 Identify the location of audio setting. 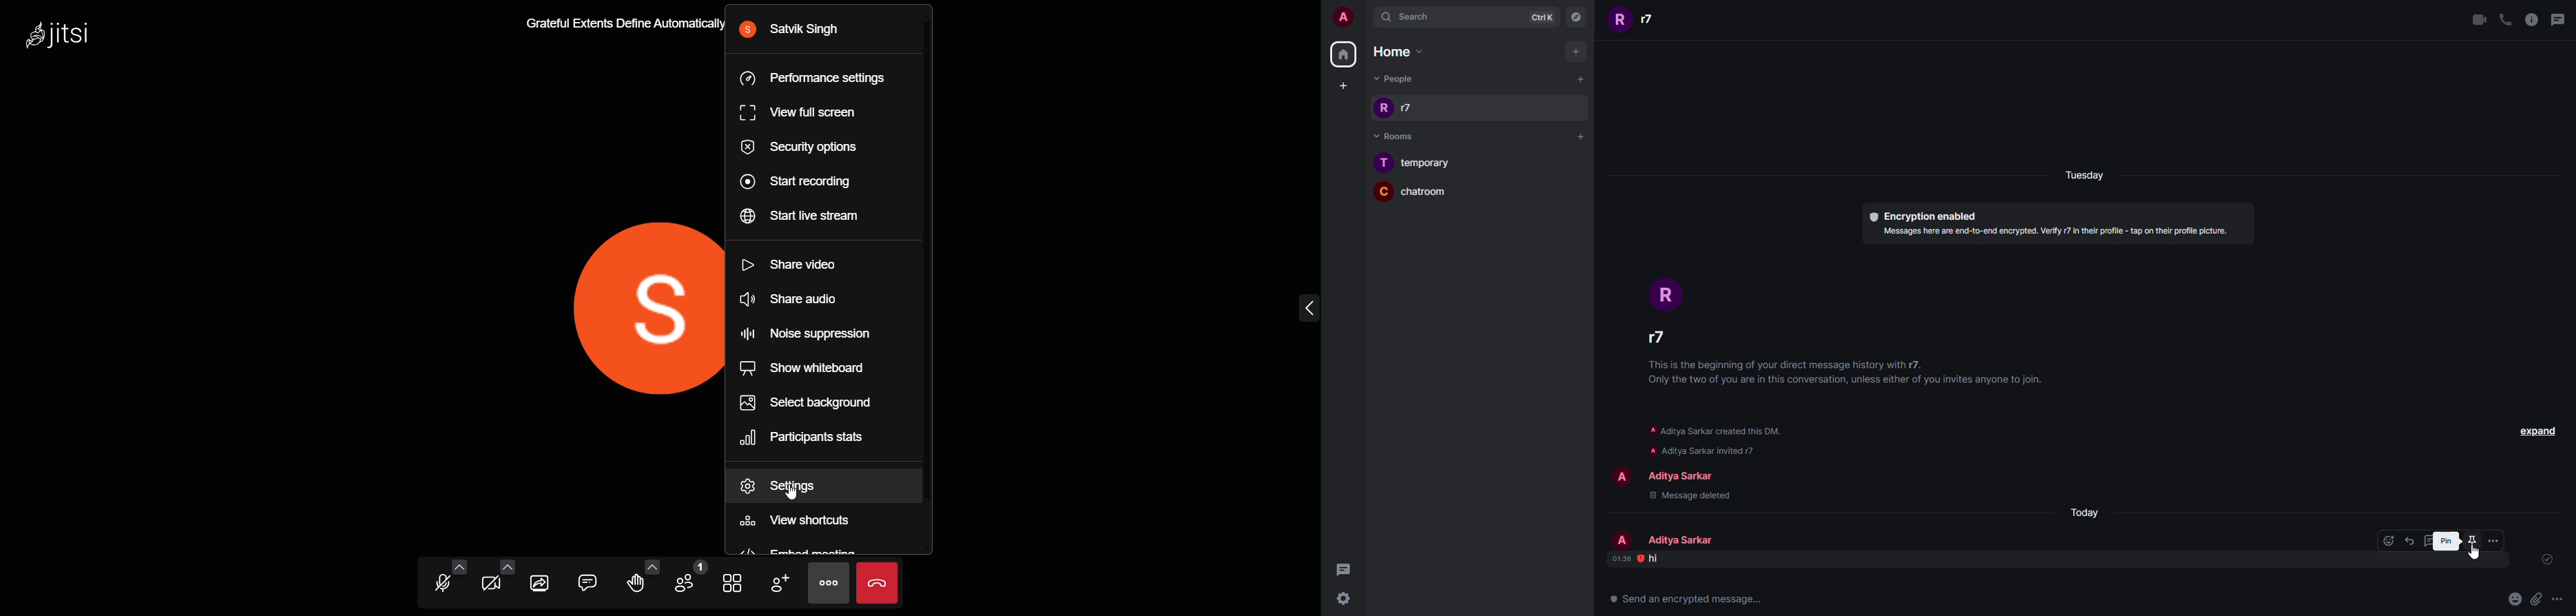
(460, 568).